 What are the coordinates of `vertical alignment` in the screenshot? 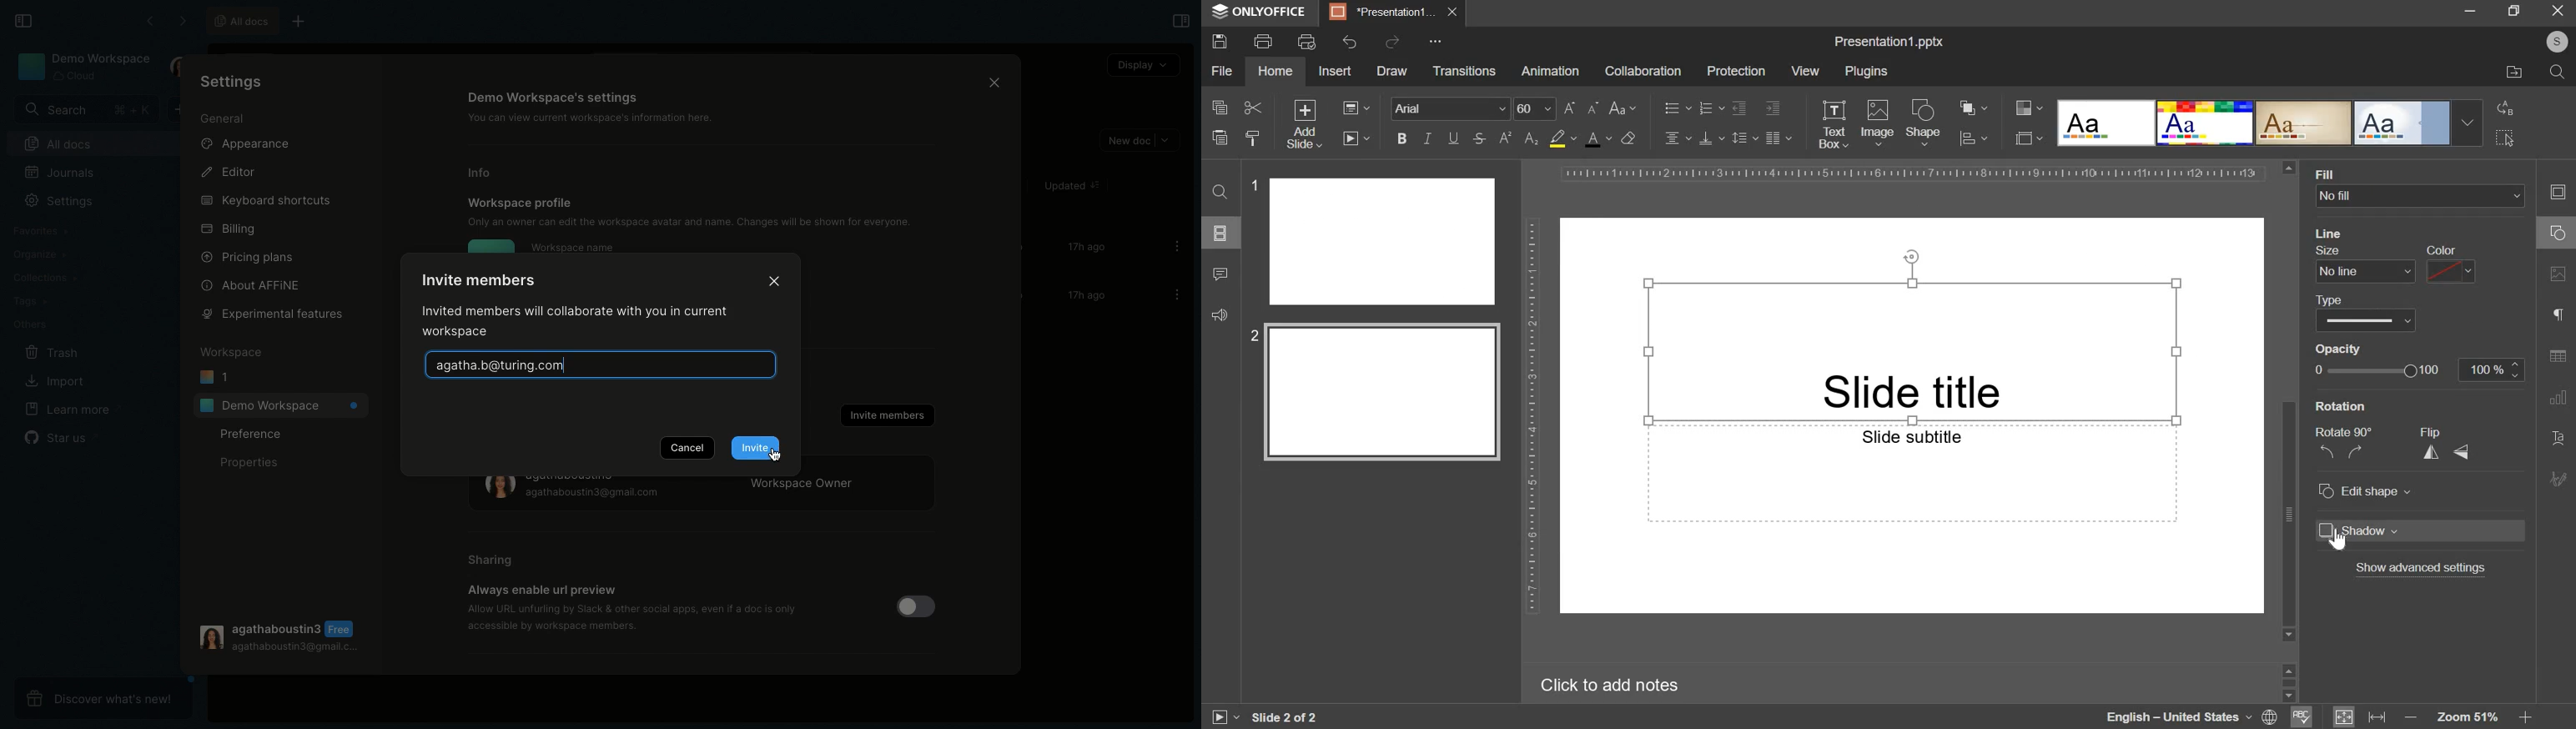 It's located at (1712, 137).